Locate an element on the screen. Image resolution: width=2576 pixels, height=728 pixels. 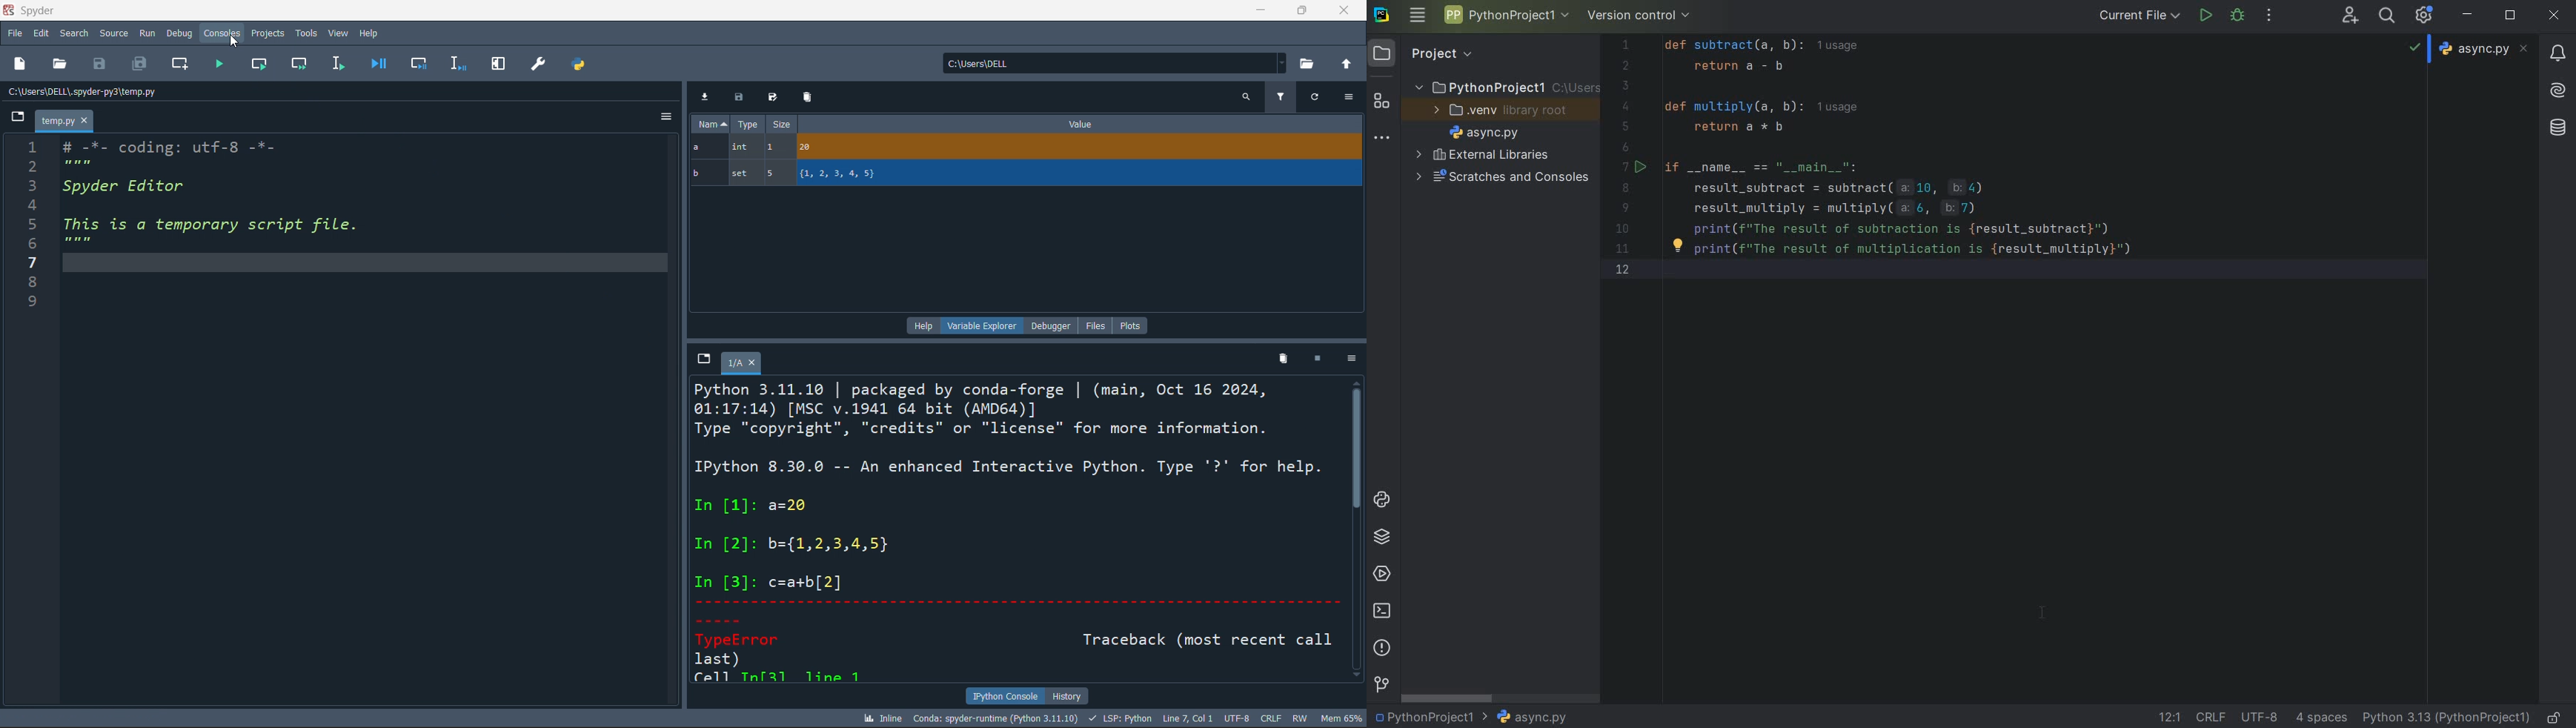
SEARCH EVERYWHERE is located at coordinates (2390, 16).